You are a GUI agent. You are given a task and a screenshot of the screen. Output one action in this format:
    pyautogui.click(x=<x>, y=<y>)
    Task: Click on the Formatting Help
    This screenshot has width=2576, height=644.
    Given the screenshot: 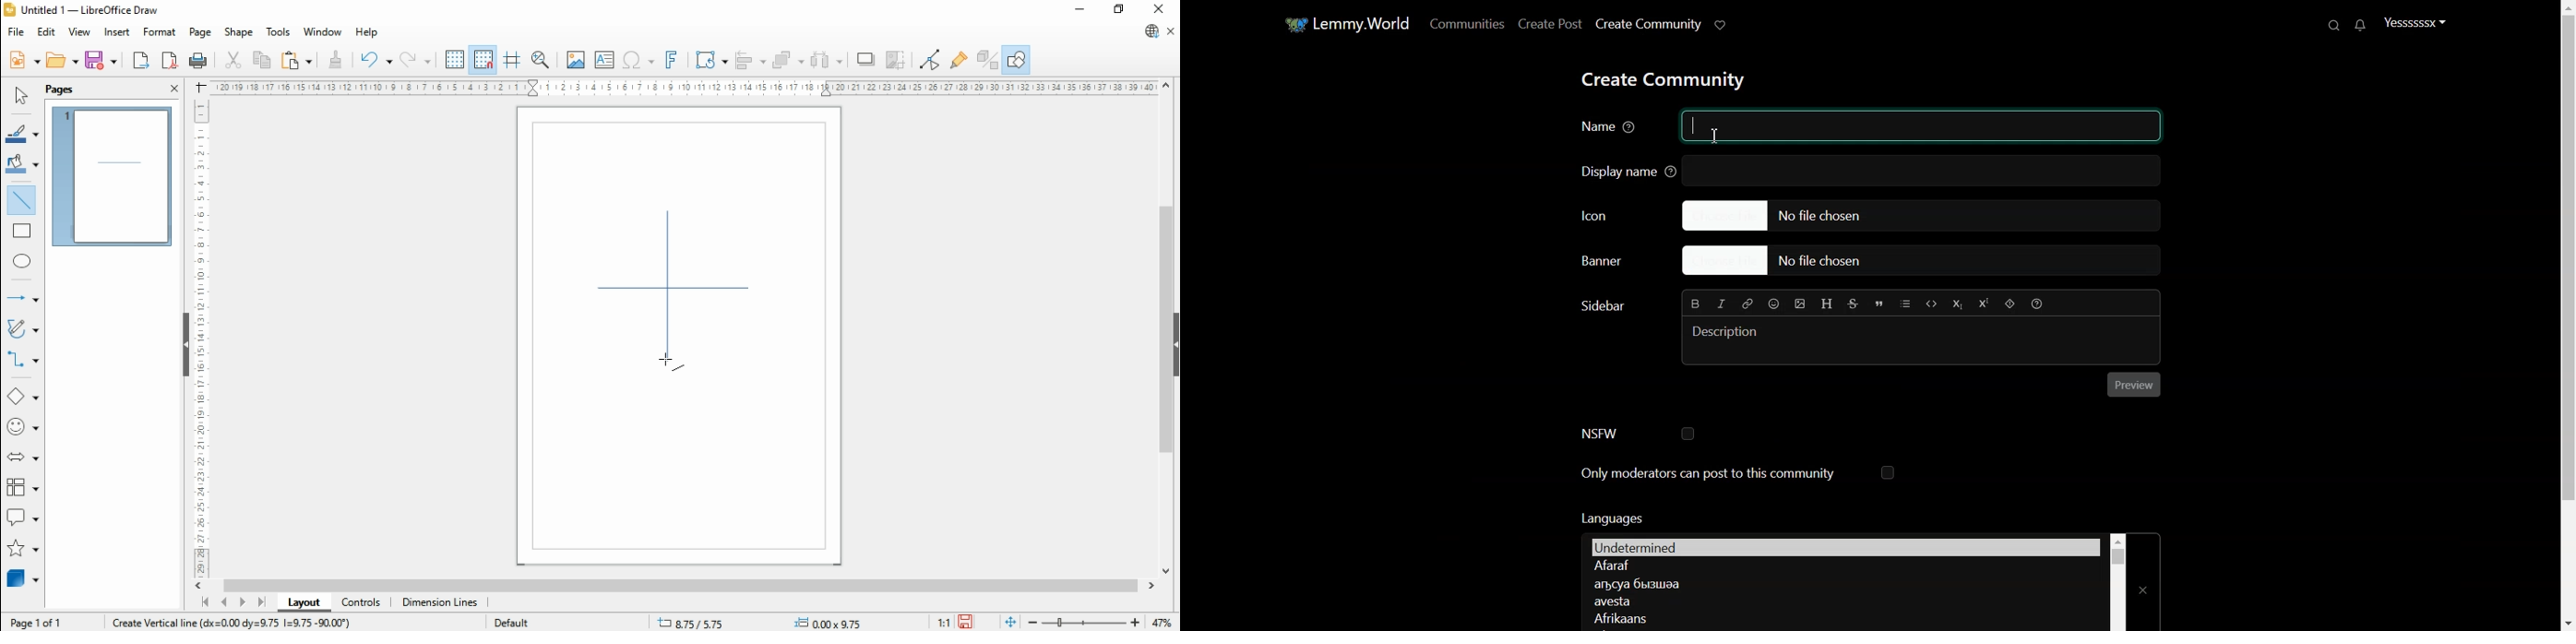 What is the action you would take?
    pyautogui.click(x=2037, y=303)
    